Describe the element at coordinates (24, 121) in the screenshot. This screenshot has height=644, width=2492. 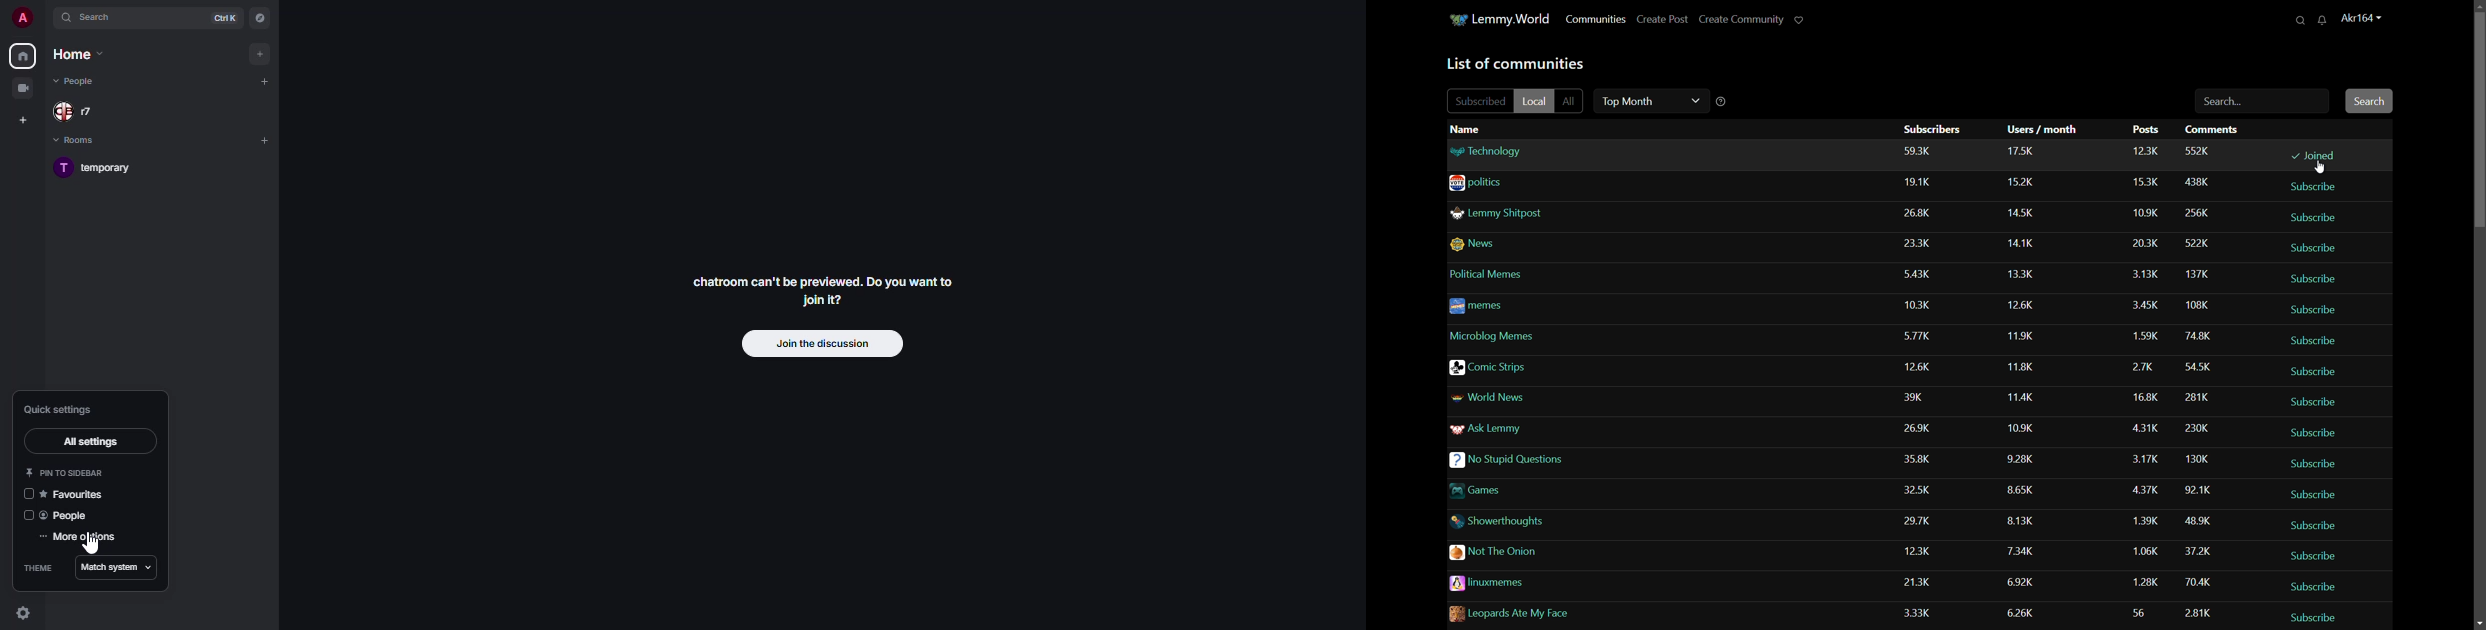
I see `create space` at that location.